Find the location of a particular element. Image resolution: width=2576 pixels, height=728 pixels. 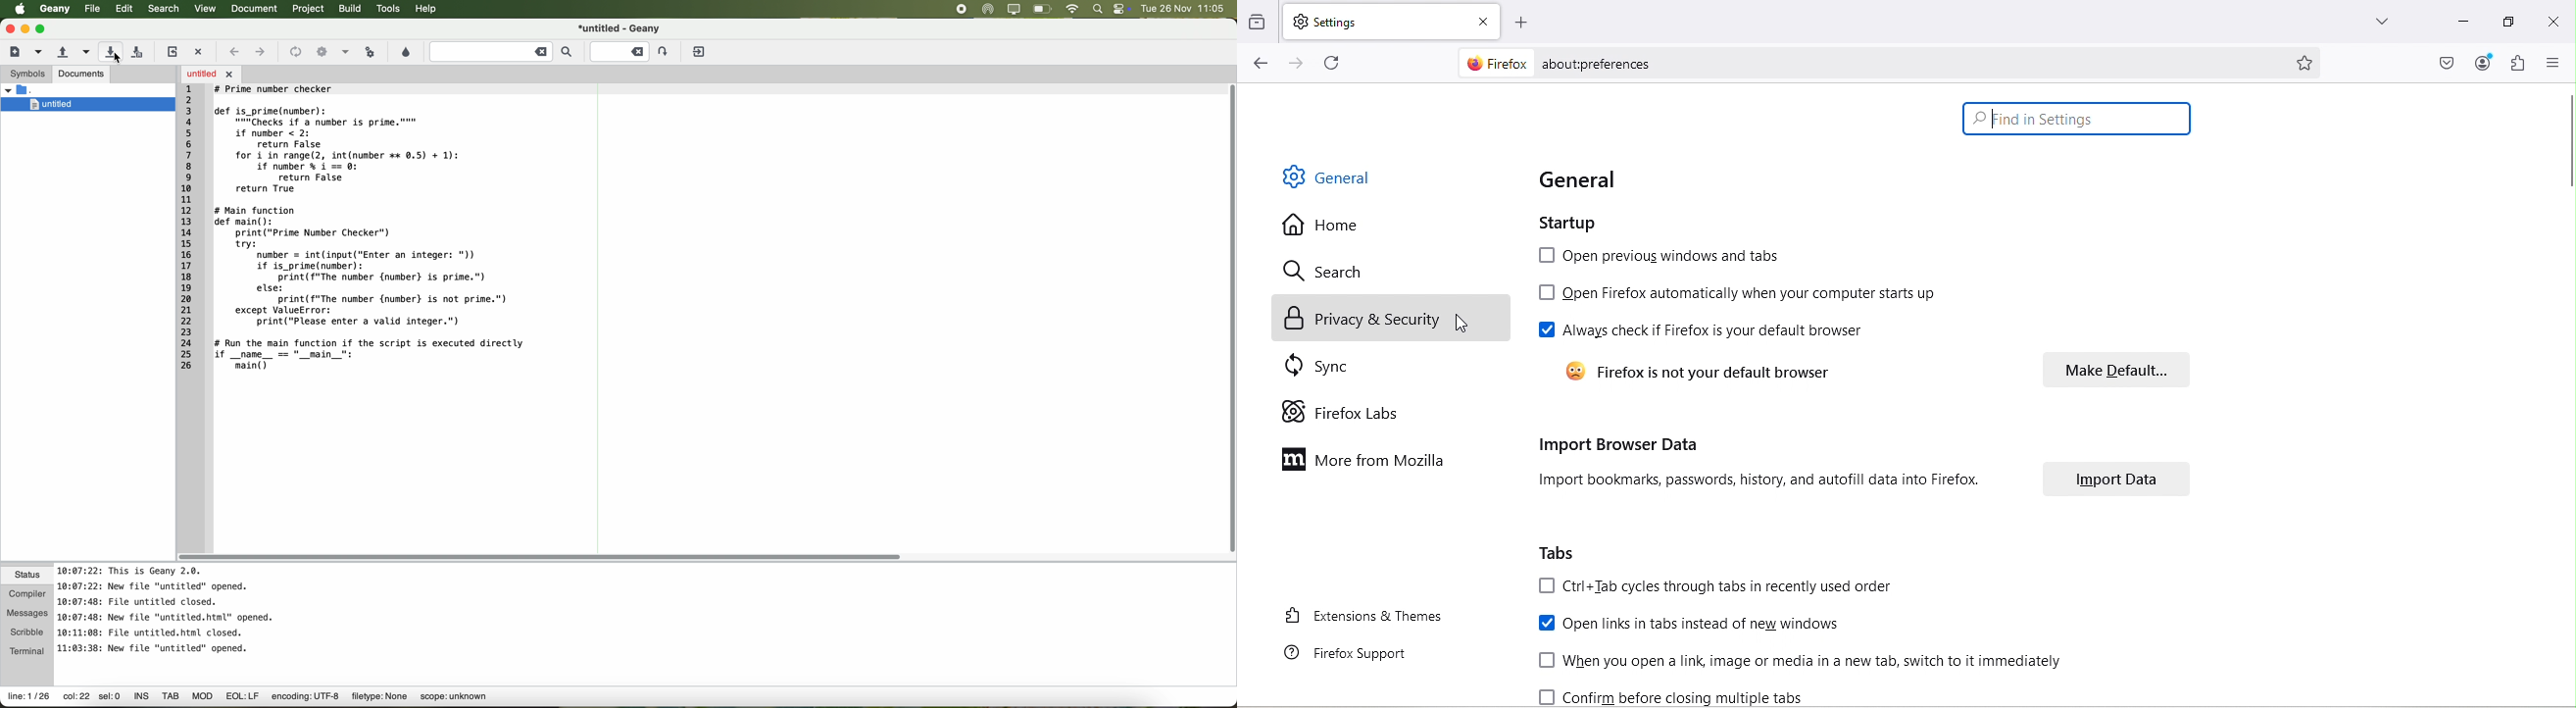

When you open a link, image or media in a new tab, switch to it immediately is located at coordinates (1792, 659).